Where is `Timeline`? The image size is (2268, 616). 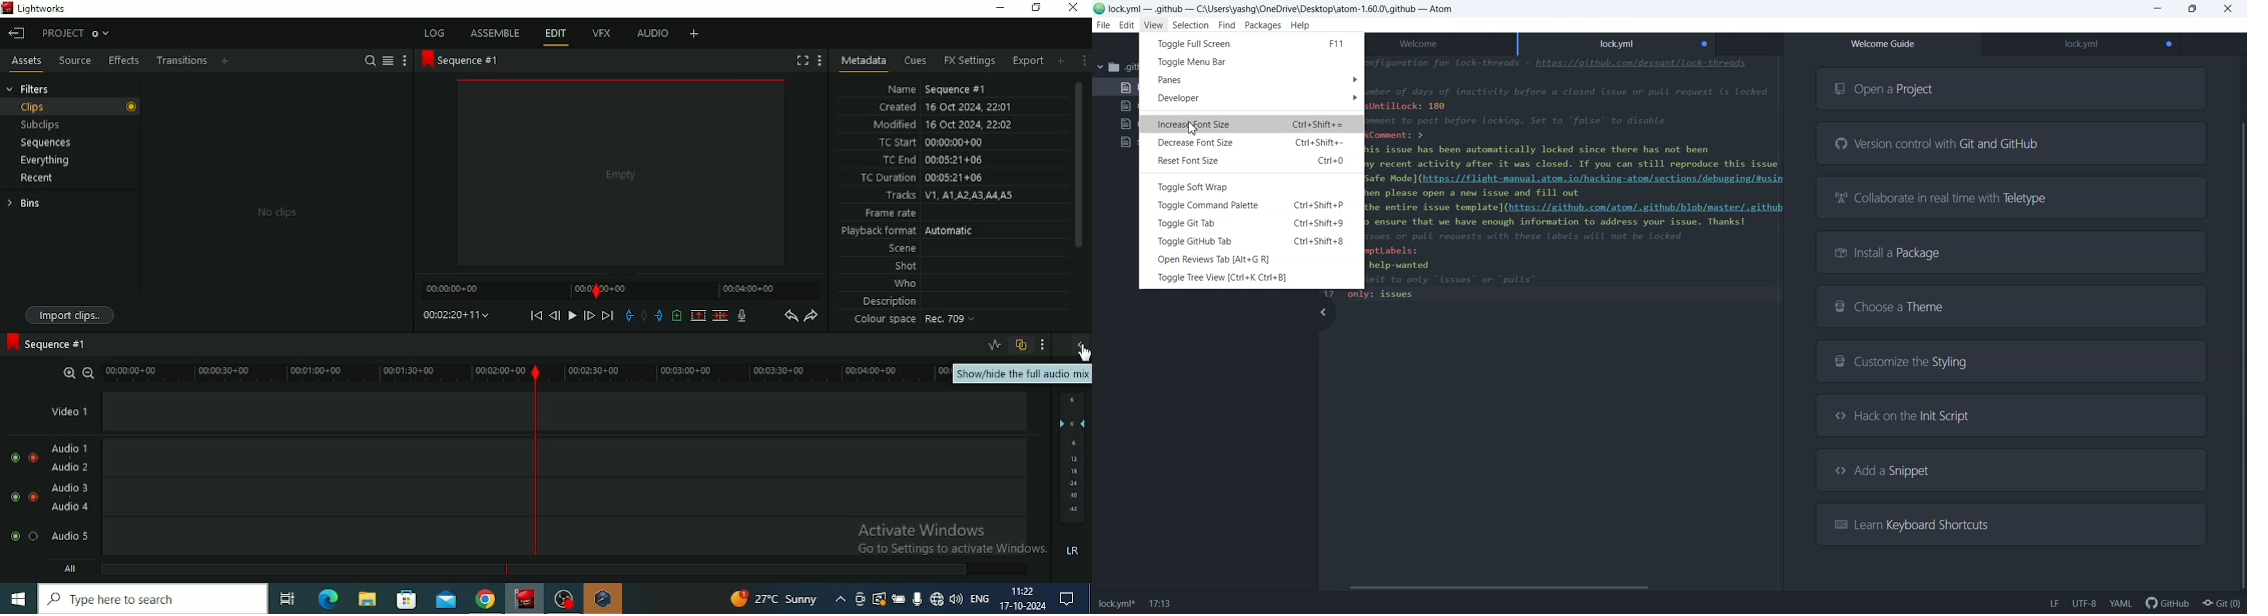
Timeline is located at coordinates (526, 372).